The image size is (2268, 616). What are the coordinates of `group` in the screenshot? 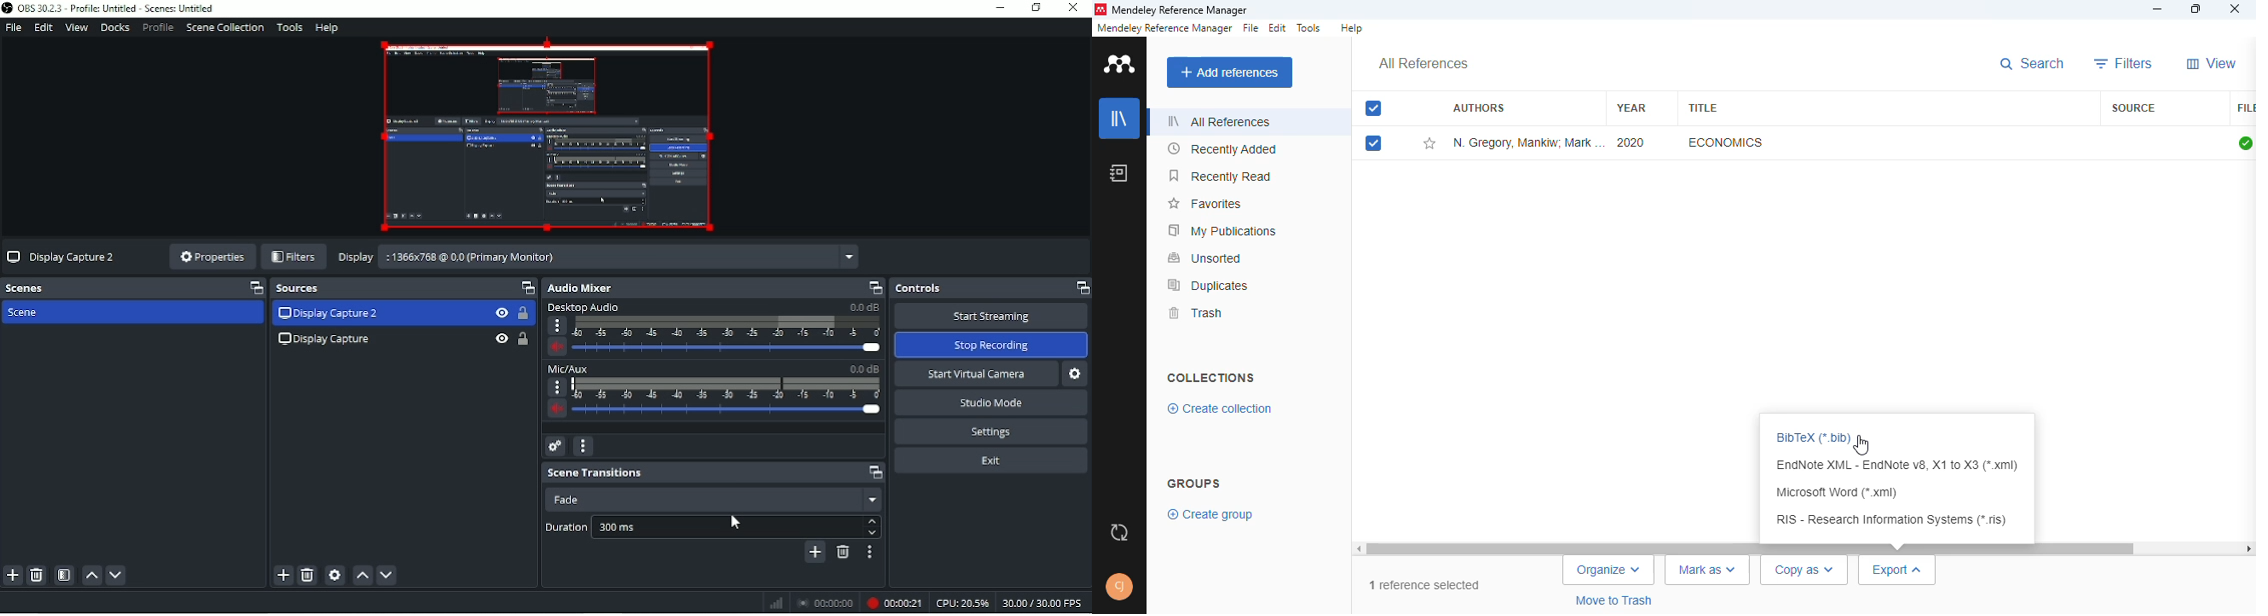 It's located at (1194, 483).